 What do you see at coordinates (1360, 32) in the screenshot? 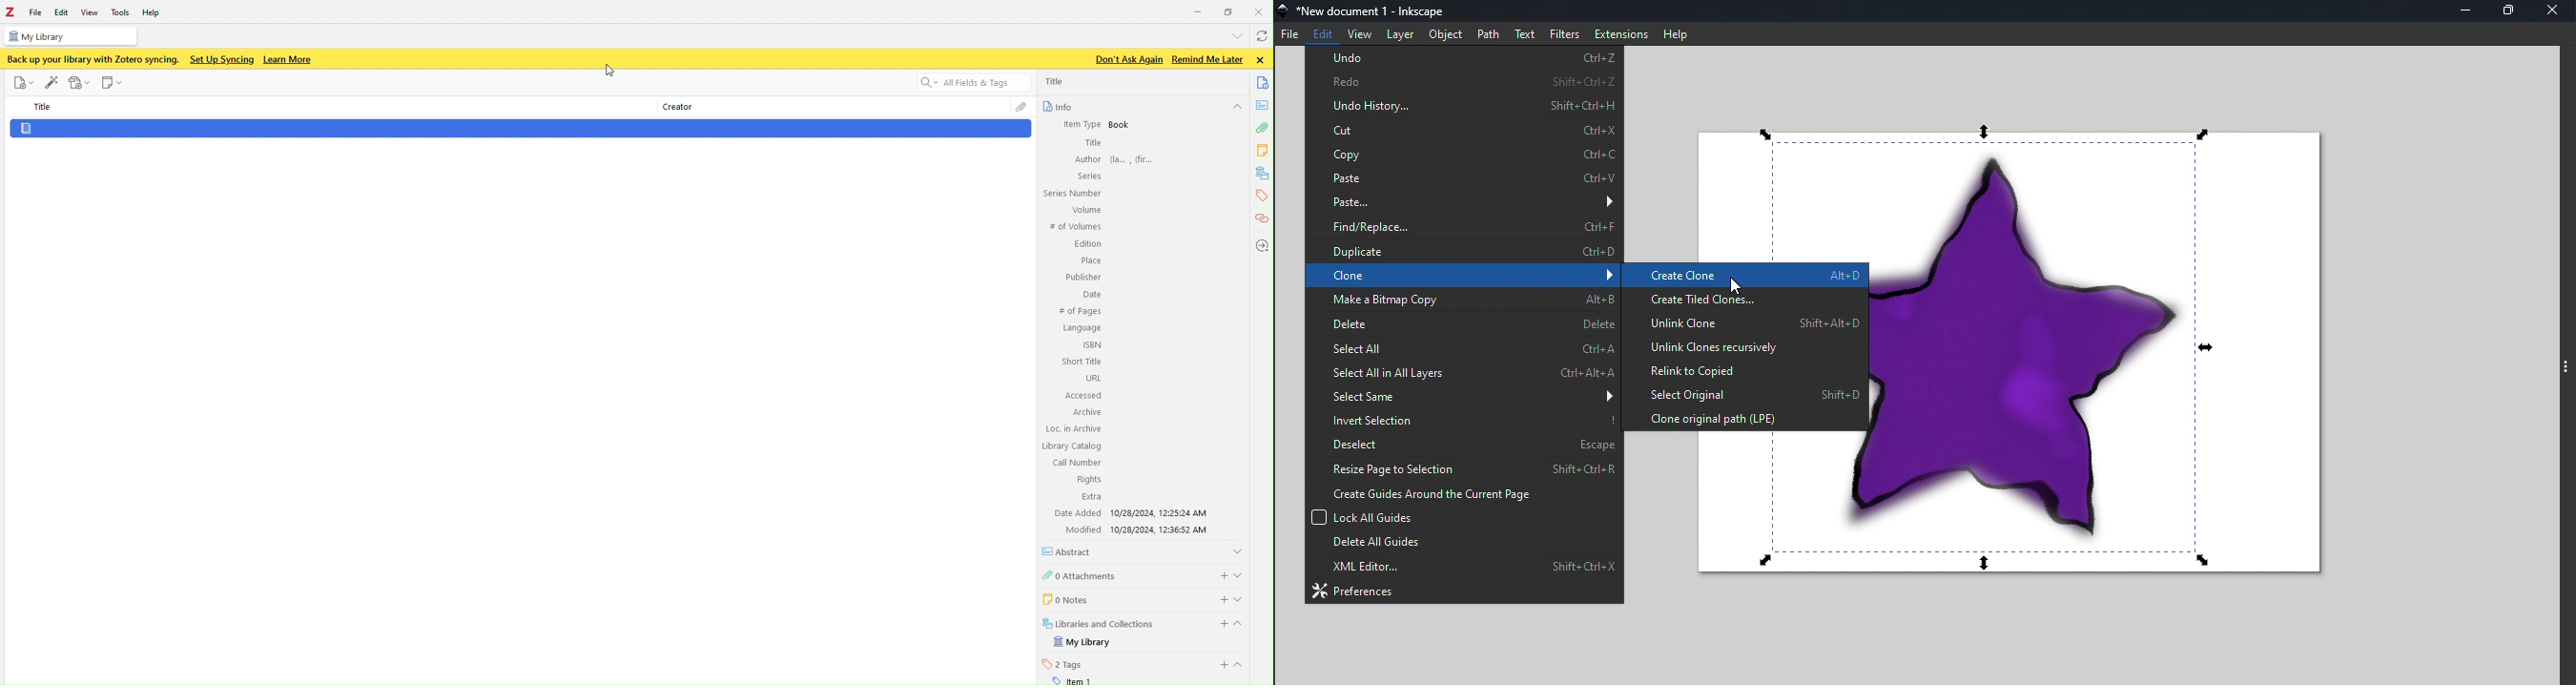
I see `View` at bounding box center [1360, 32].